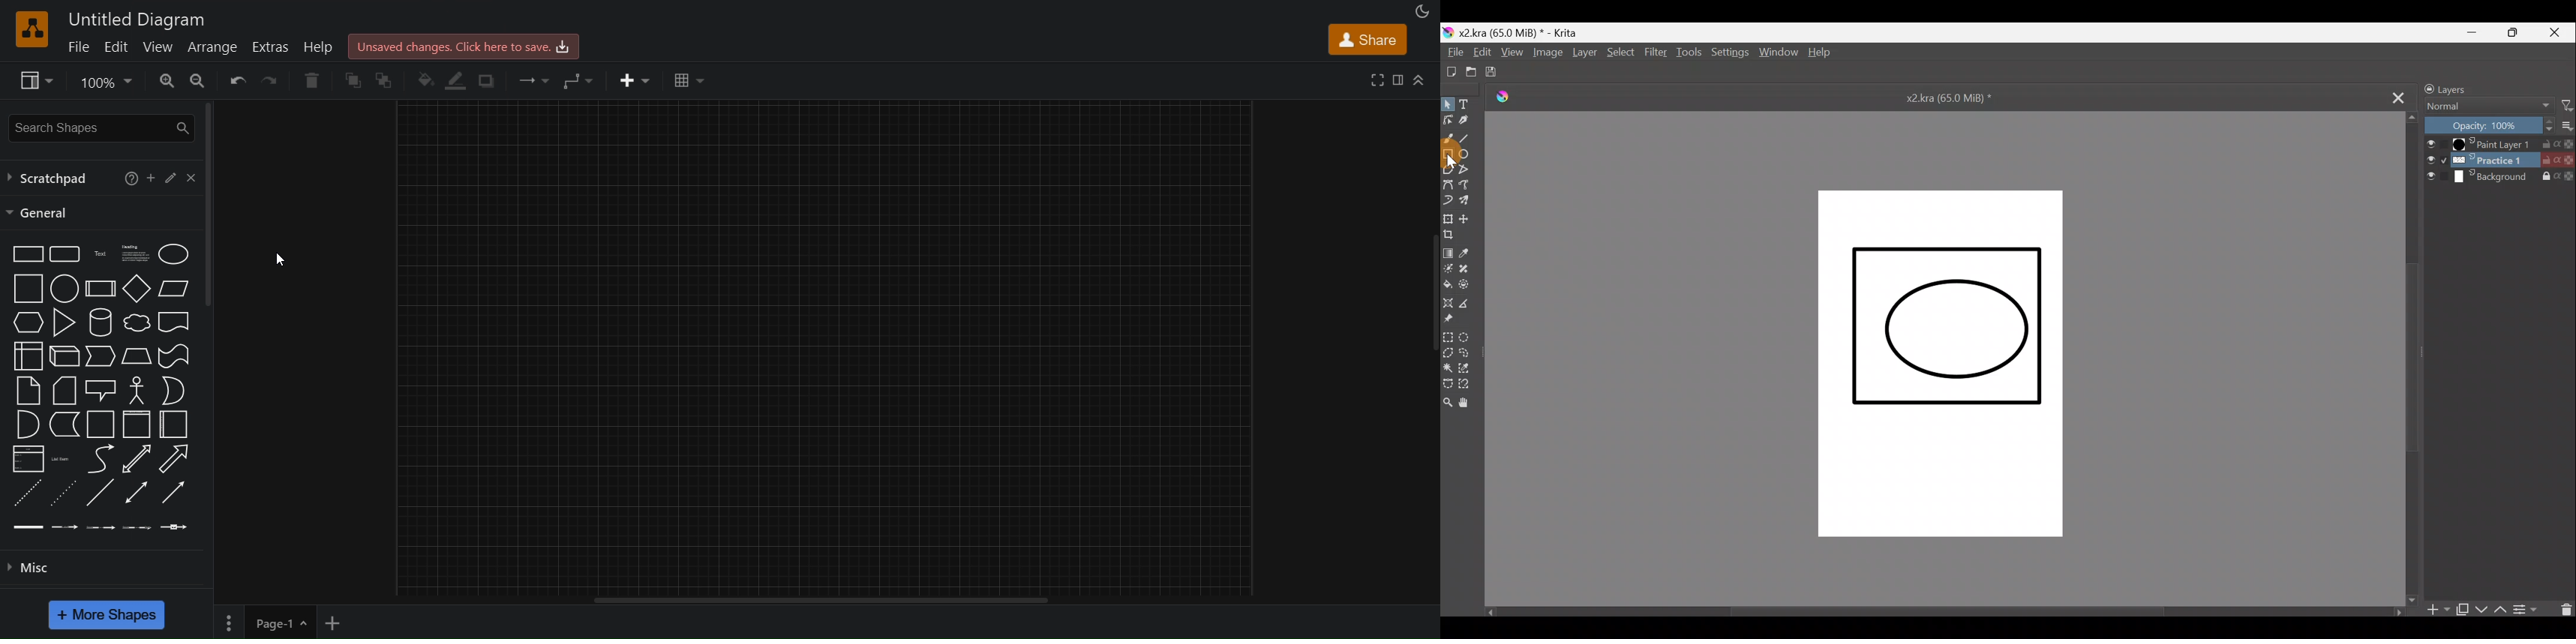  What do you see at coordinates (1469, 201) in the screenshot?
I see `Multibrush tool` at bounding box center [1469, 201].